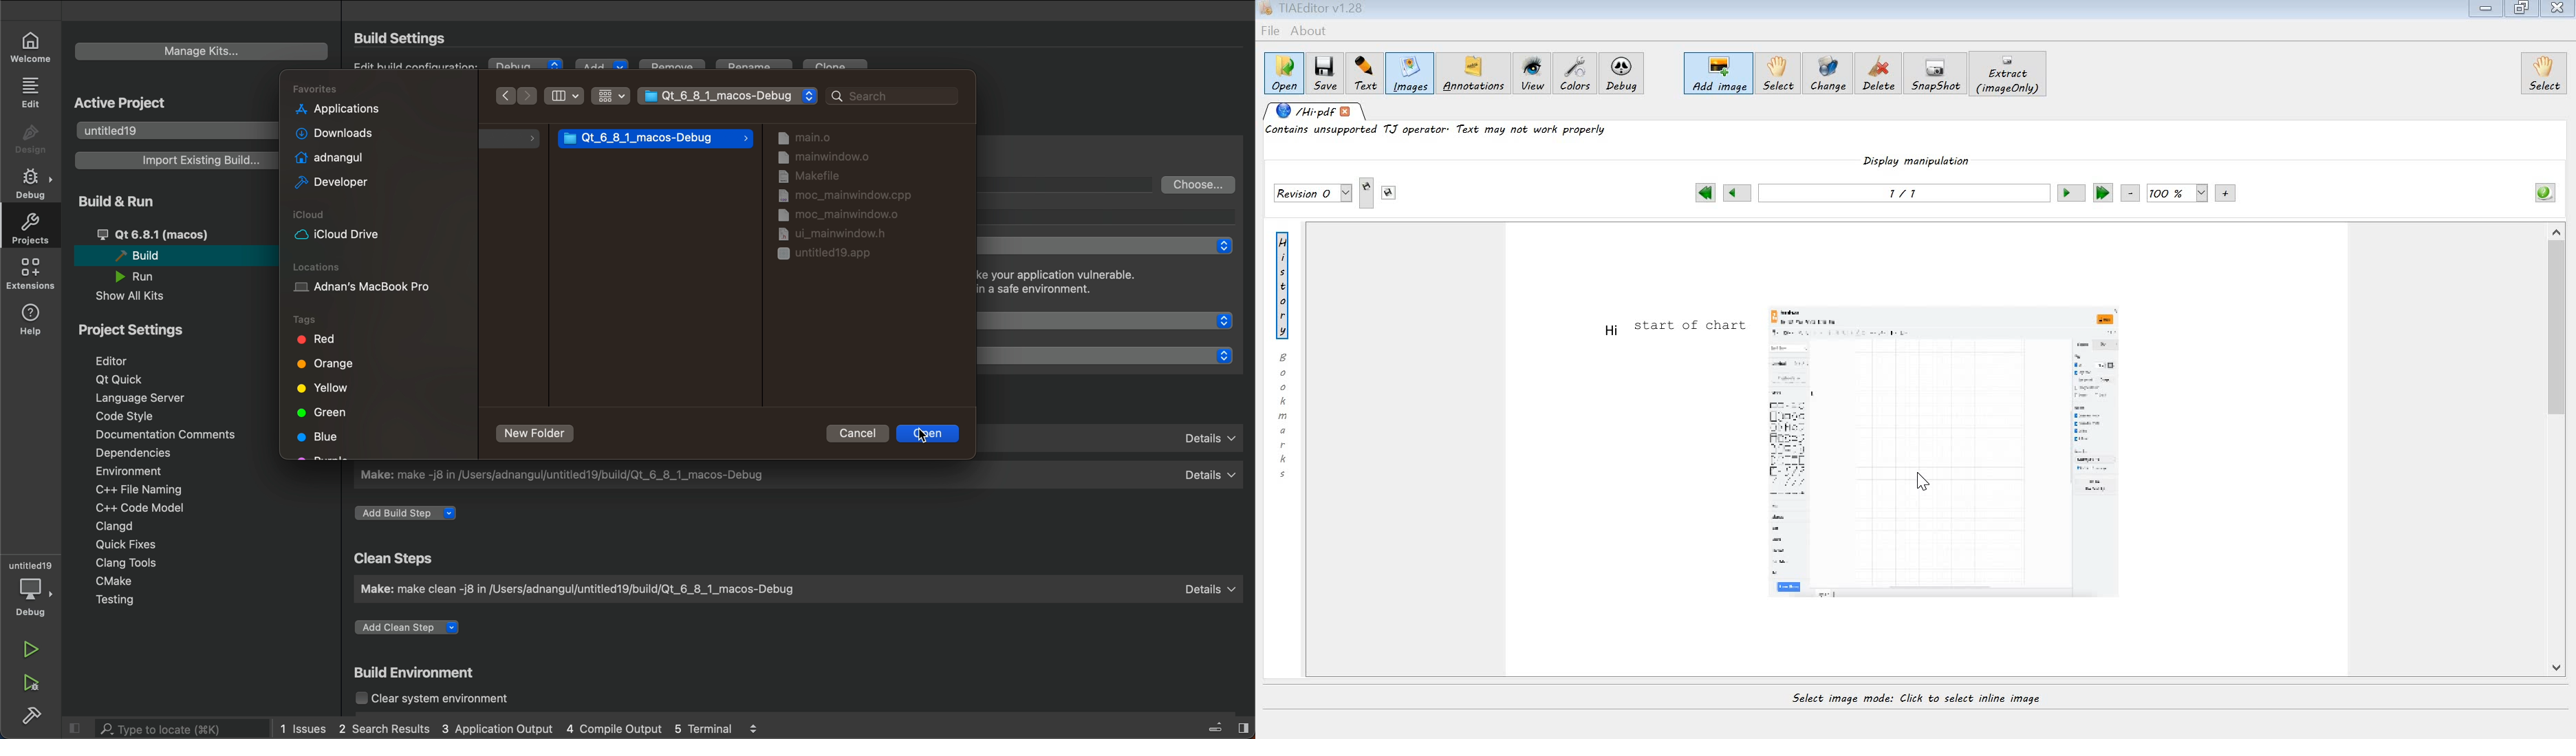 The height and width of the screenshot is (756, 2576). I want to click on cmake, so click(120, 582).